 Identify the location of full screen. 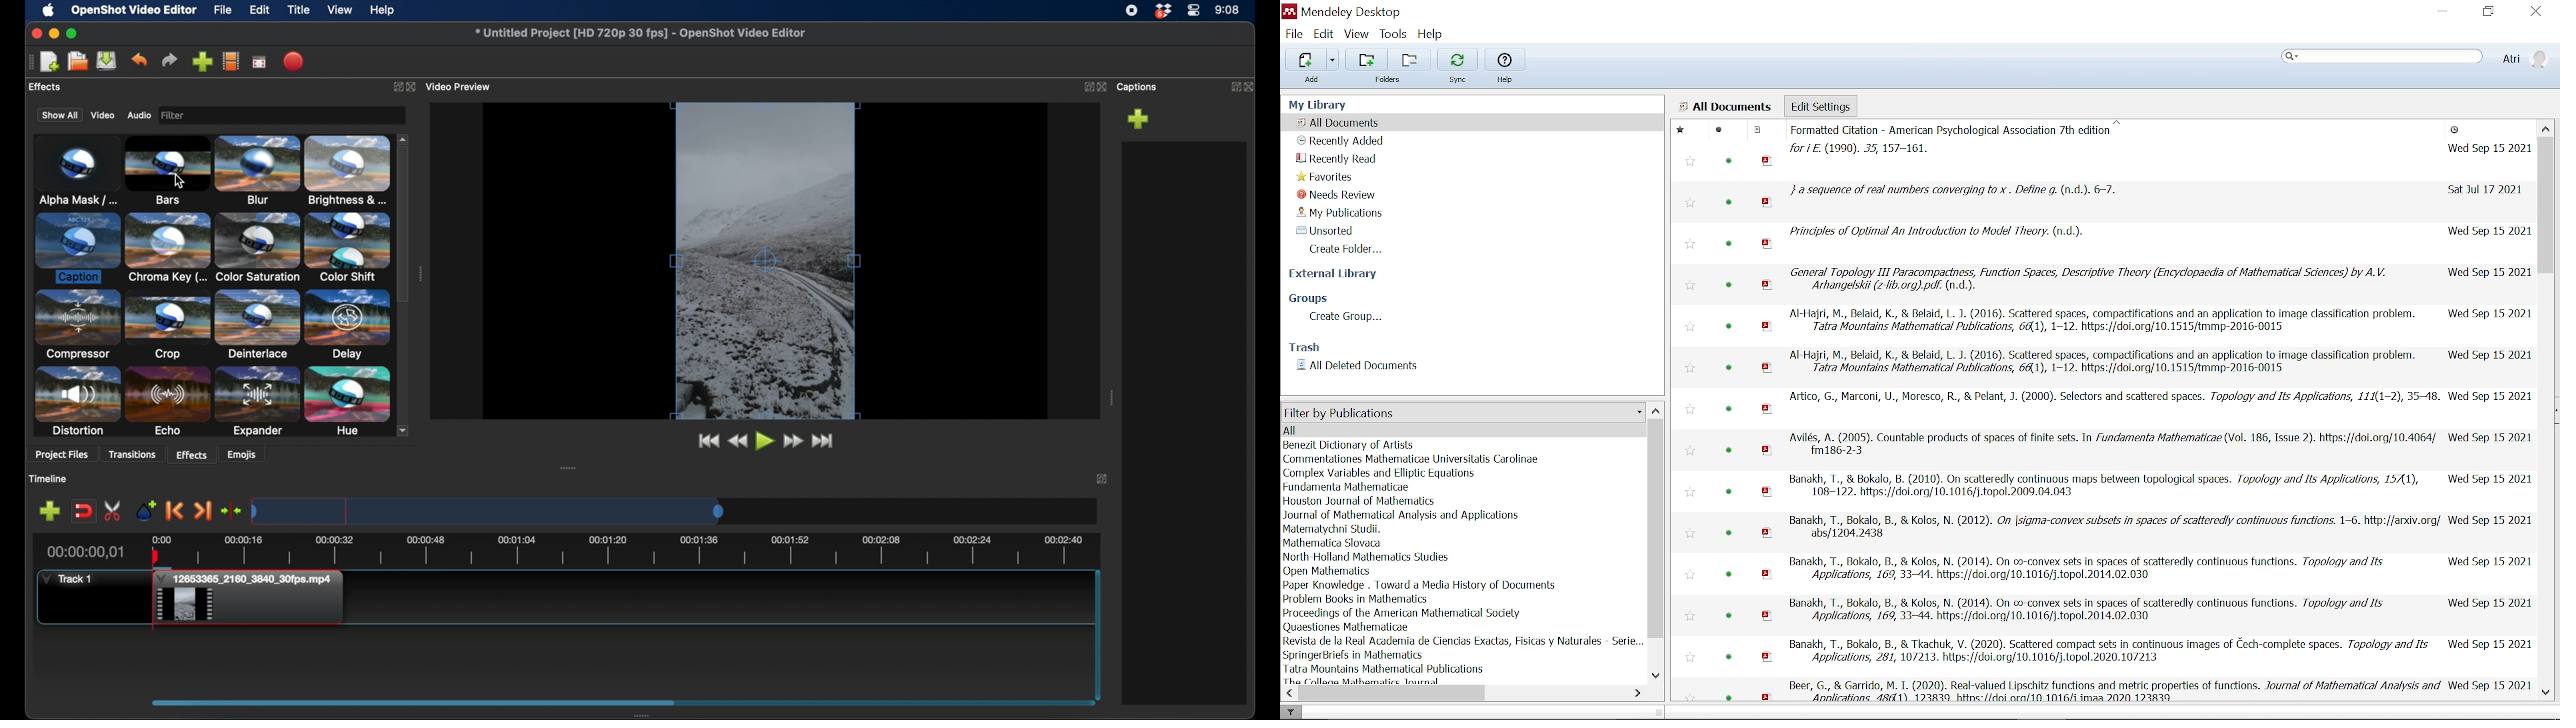
(259, 62).